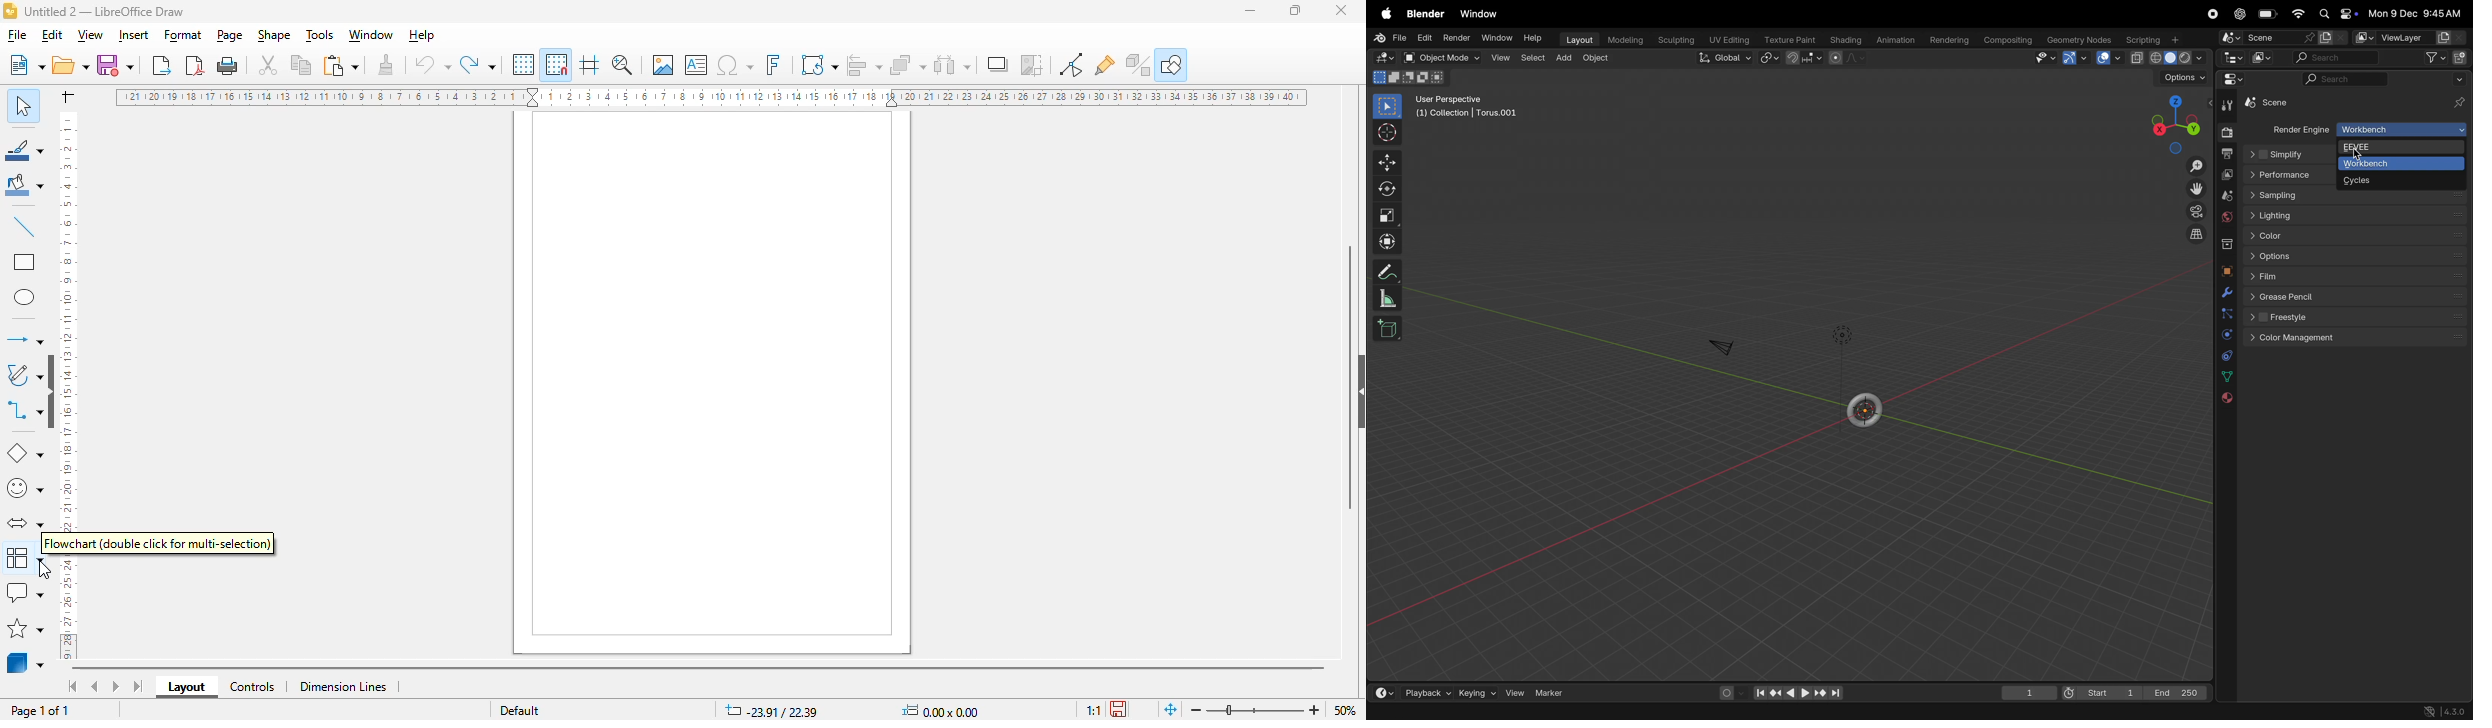 The image size is (2492, 728). I want to click on tools, so click(318, 36).